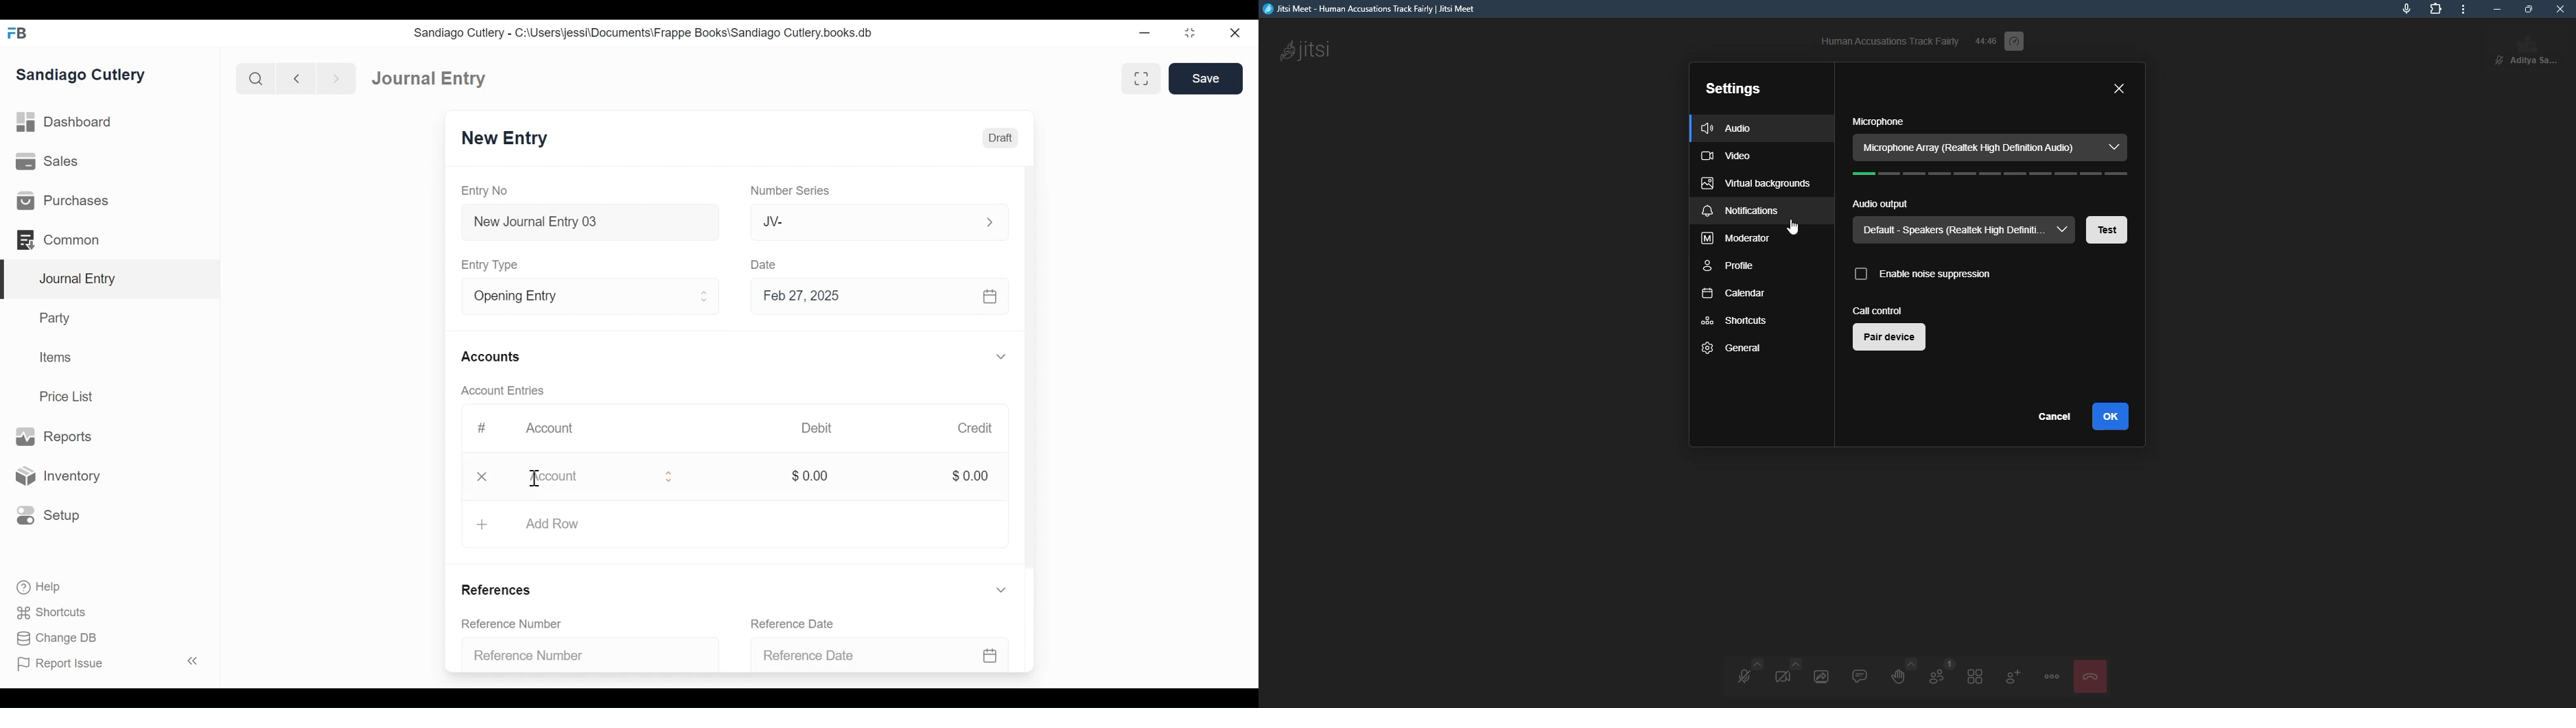 The height and width of the screenshot is (728, 2576). I want to click on profile, so click(2536, 49).